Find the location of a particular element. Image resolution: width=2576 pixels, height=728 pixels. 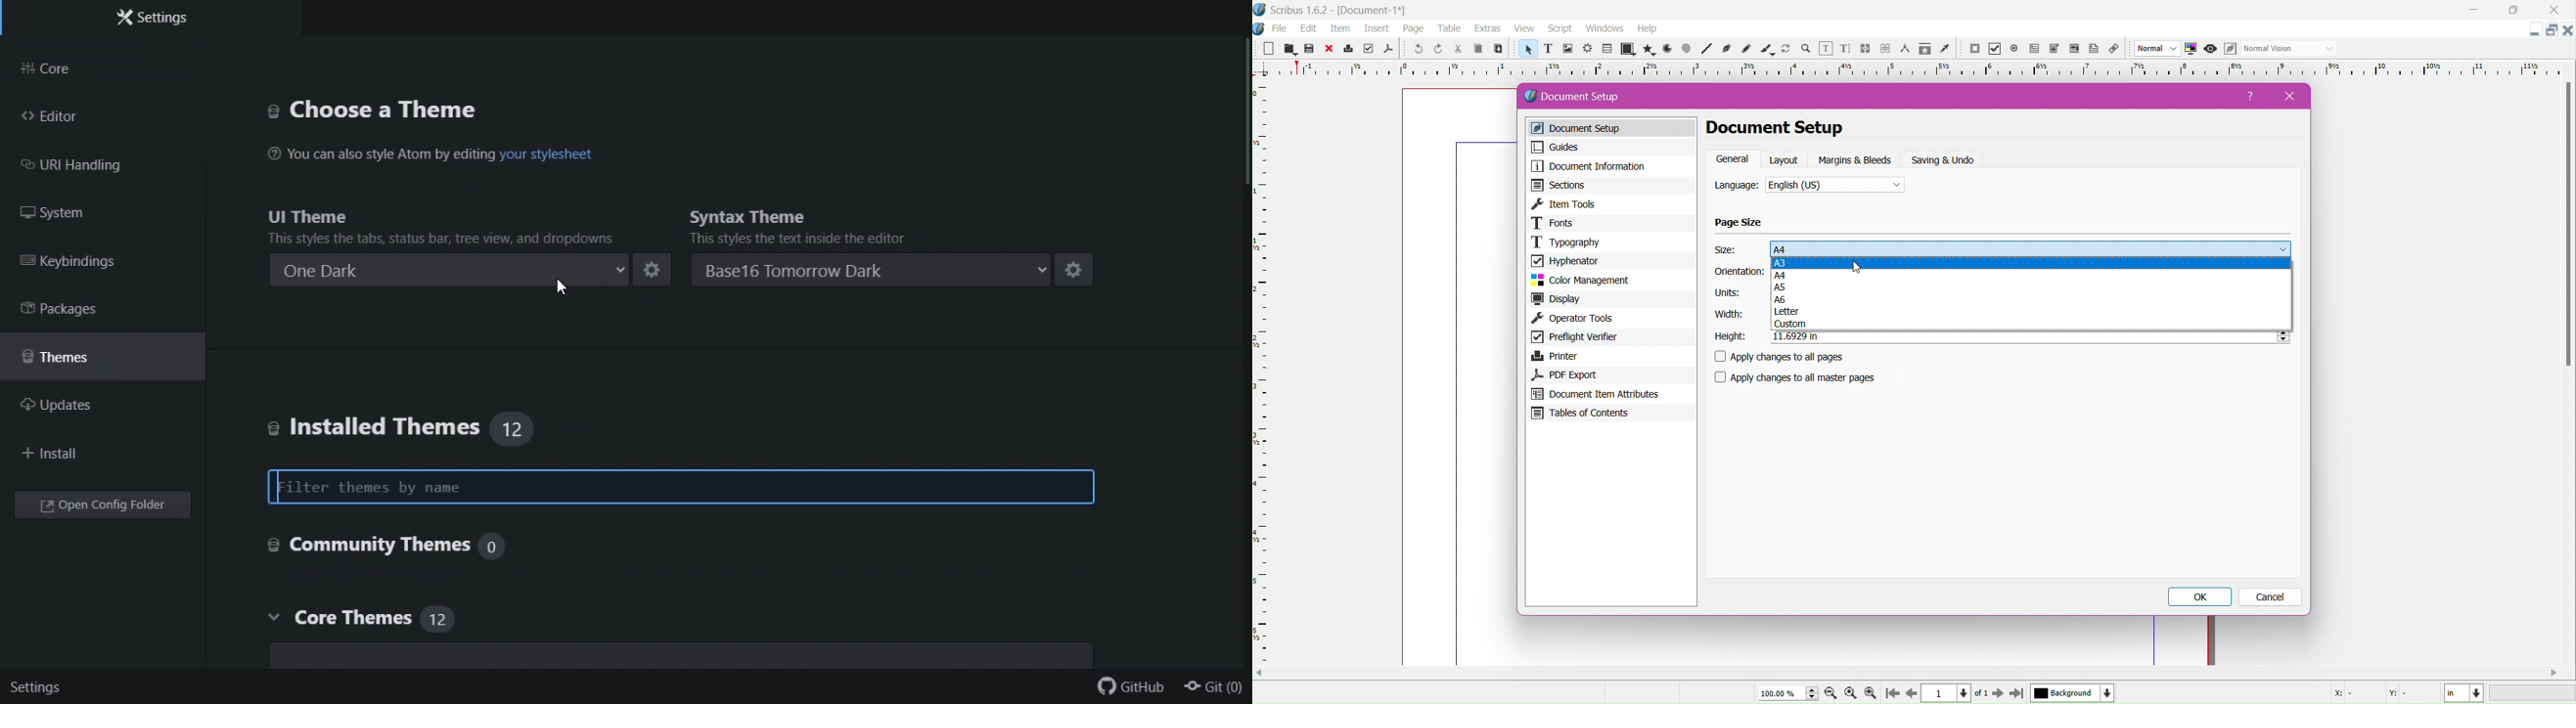

shape is located at coordinates (1627, 50).